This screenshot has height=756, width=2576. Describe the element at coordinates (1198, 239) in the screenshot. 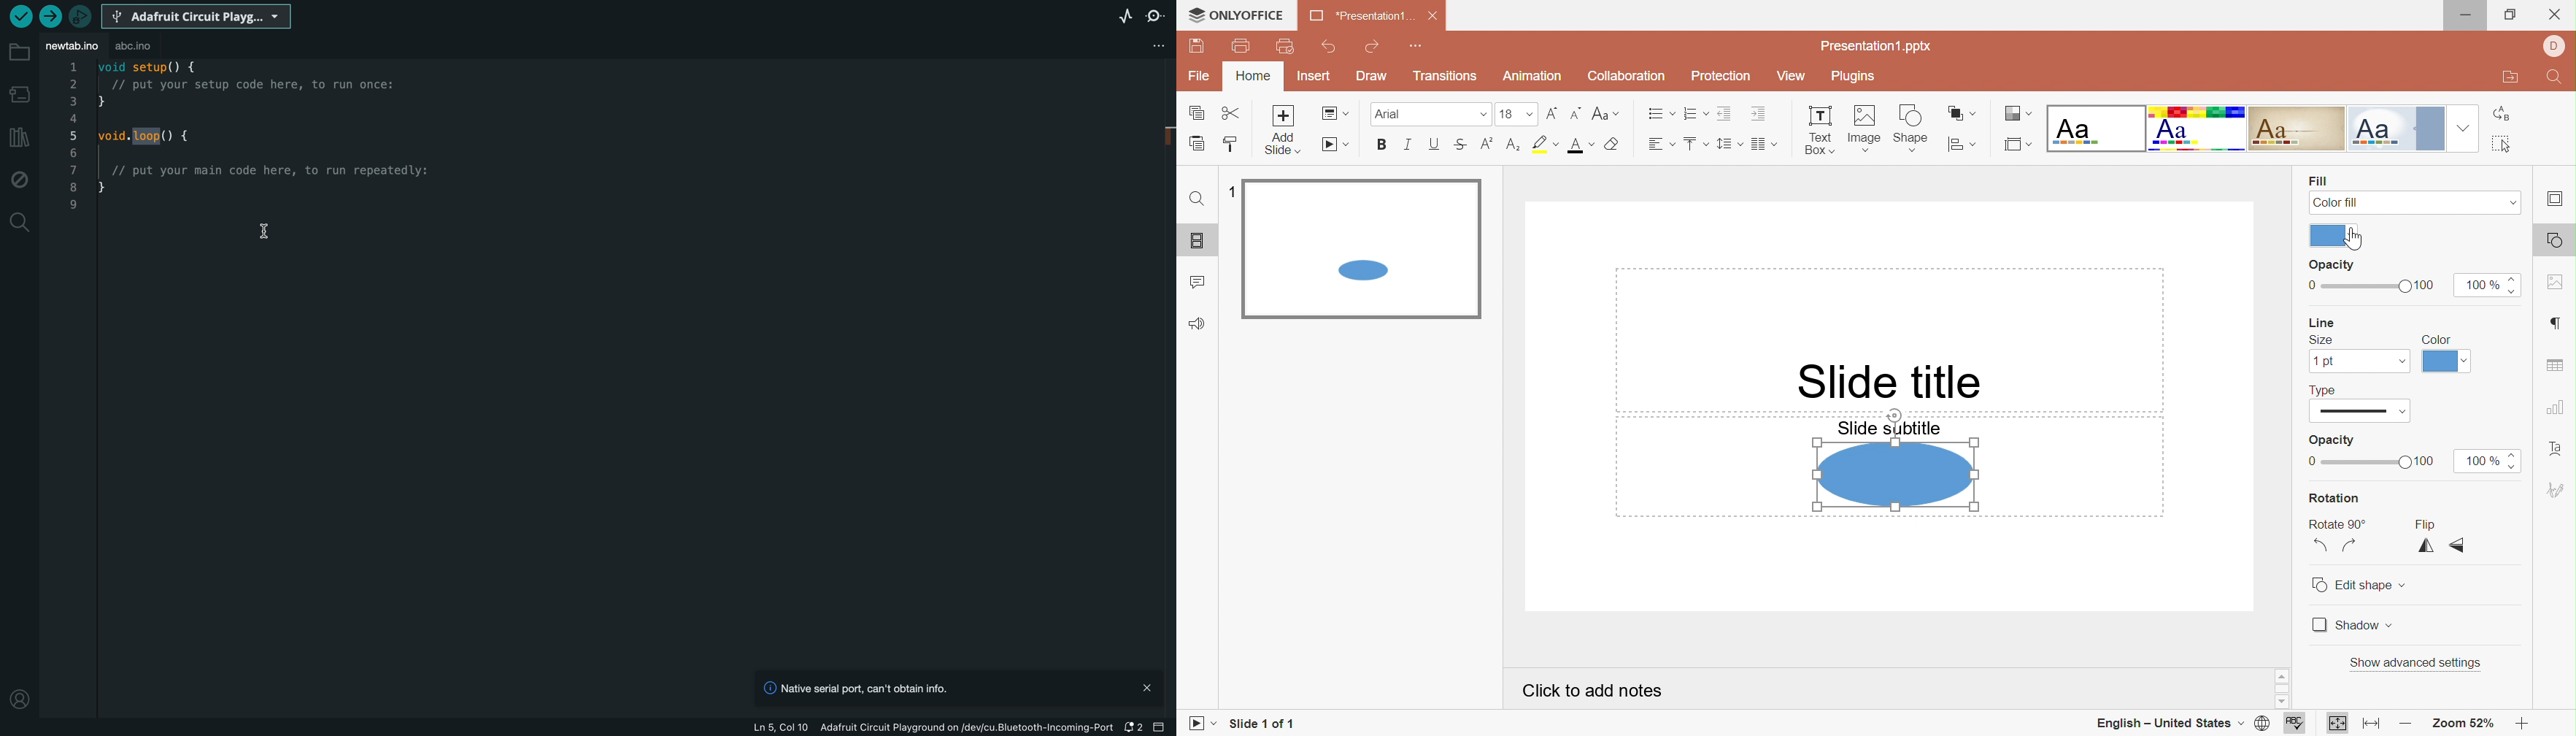

I see `Slides` at that location.